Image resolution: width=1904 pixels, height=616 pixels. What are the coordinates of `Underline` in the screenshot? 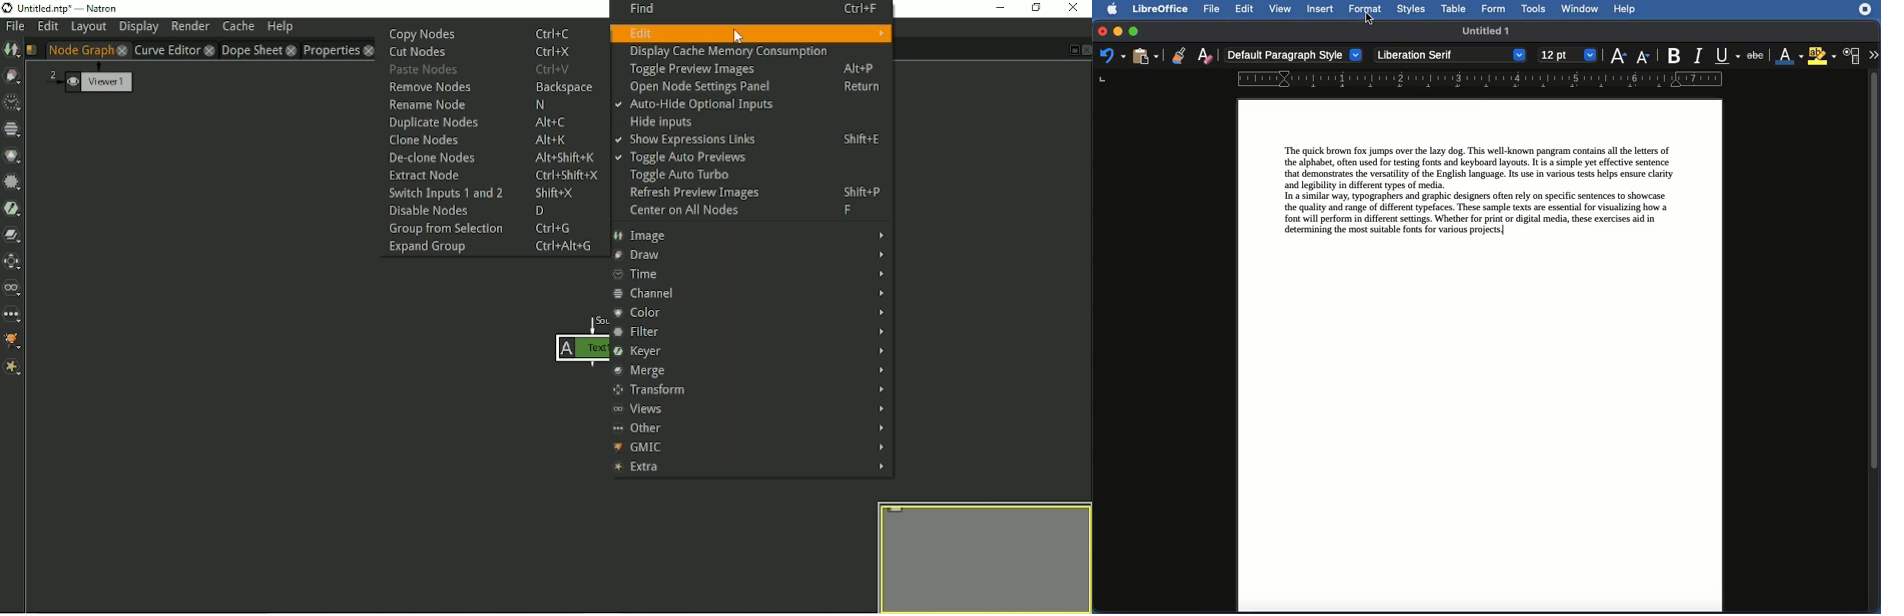 It's located at (1727, 56).